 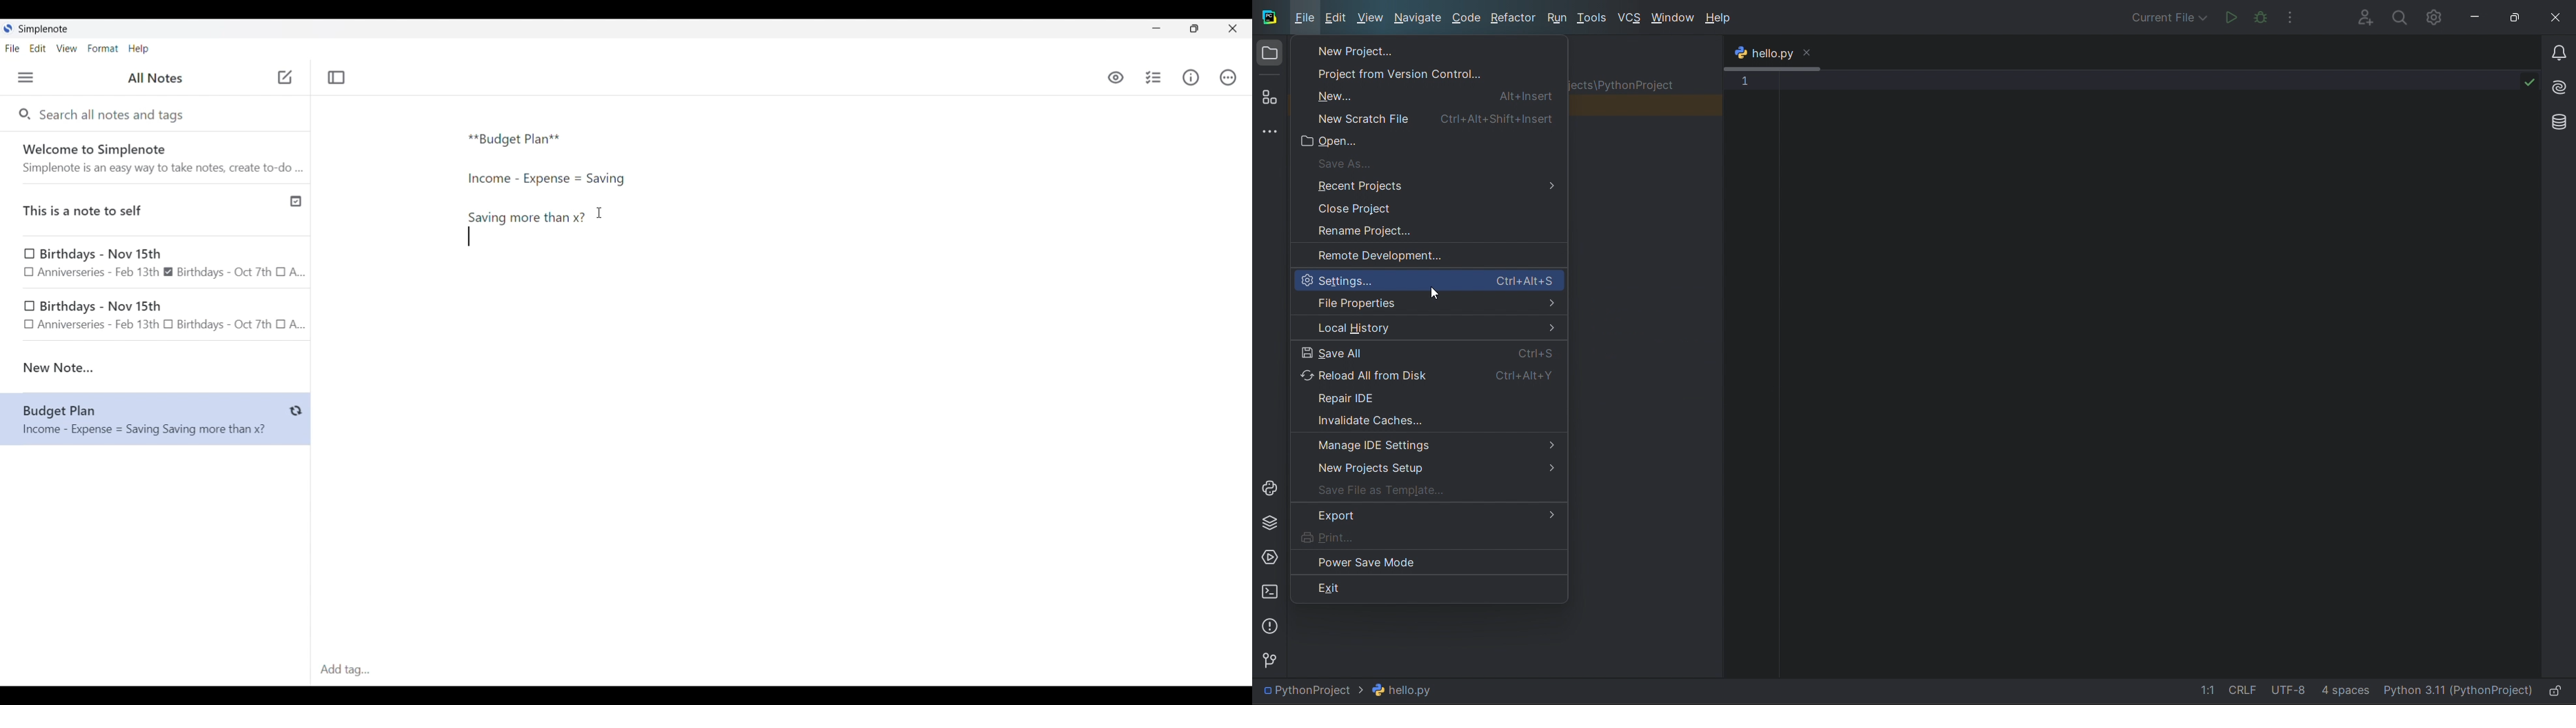 What do you see at coordinates (1430, 488) in the screenshot?
I see `Save File as template` at bounding box center [1430, 488].